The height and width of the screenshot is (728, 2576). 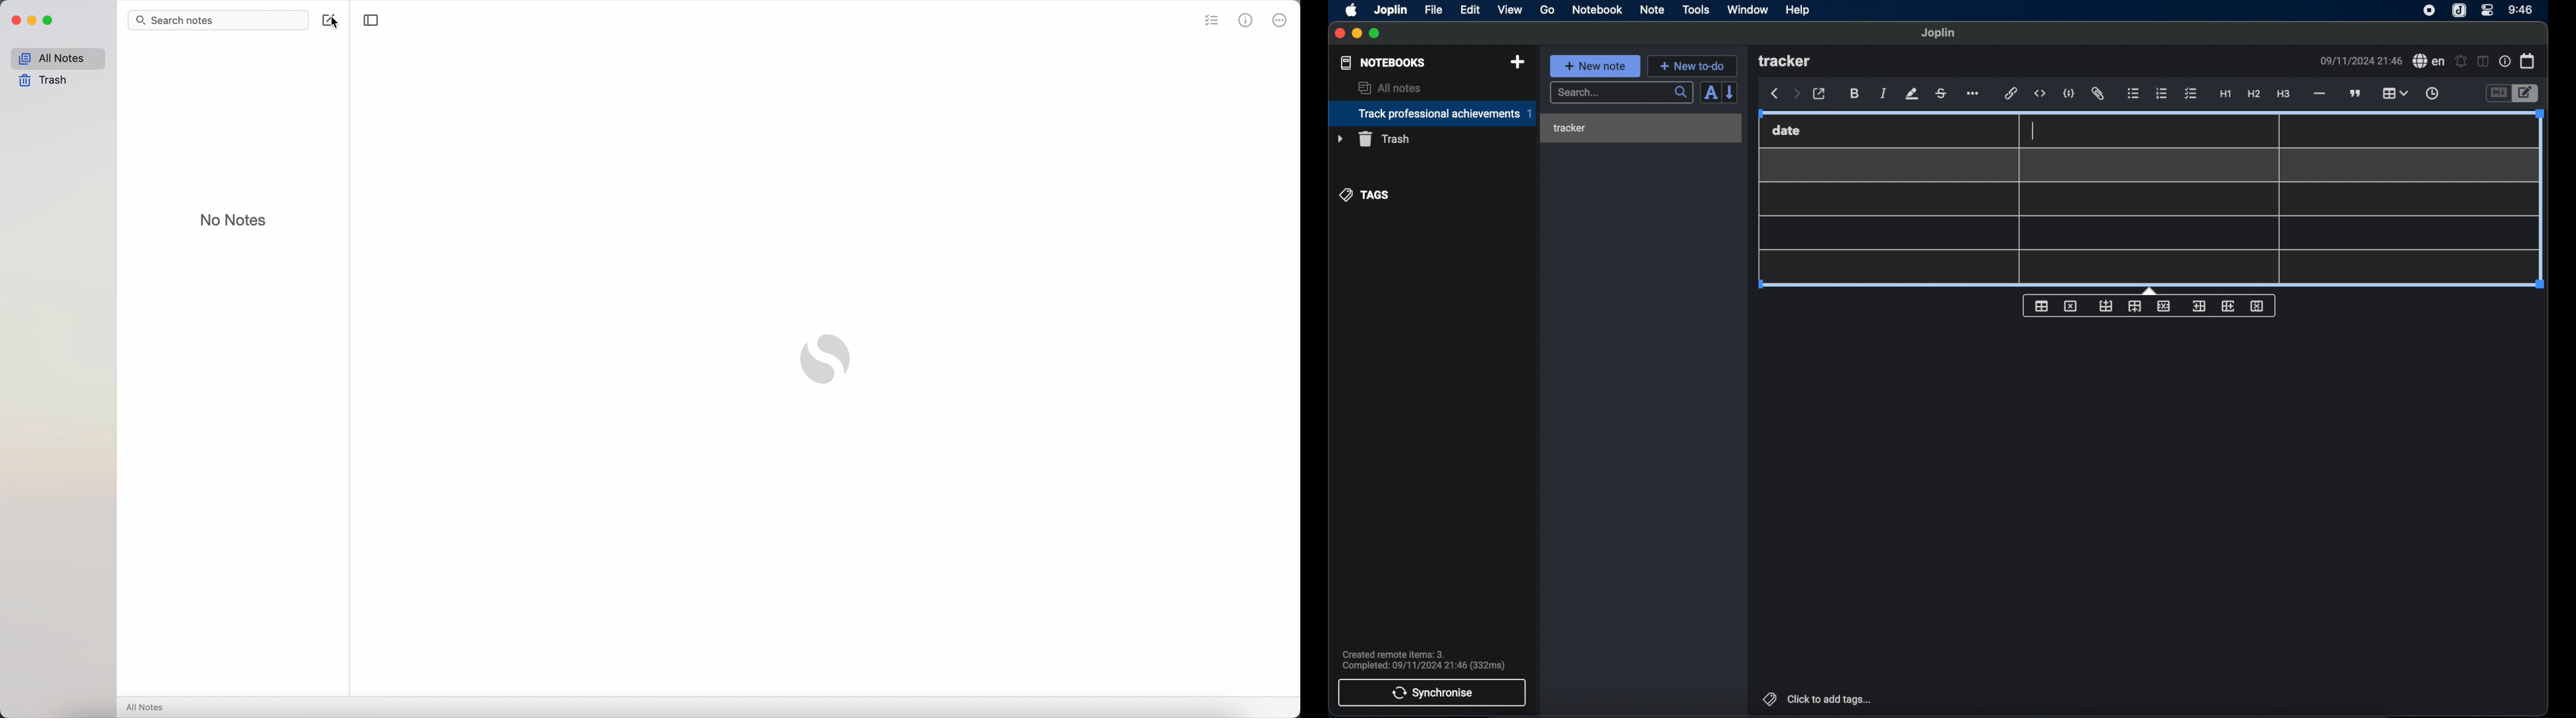 I want to click on delet table, so click(x=2070, y=305).